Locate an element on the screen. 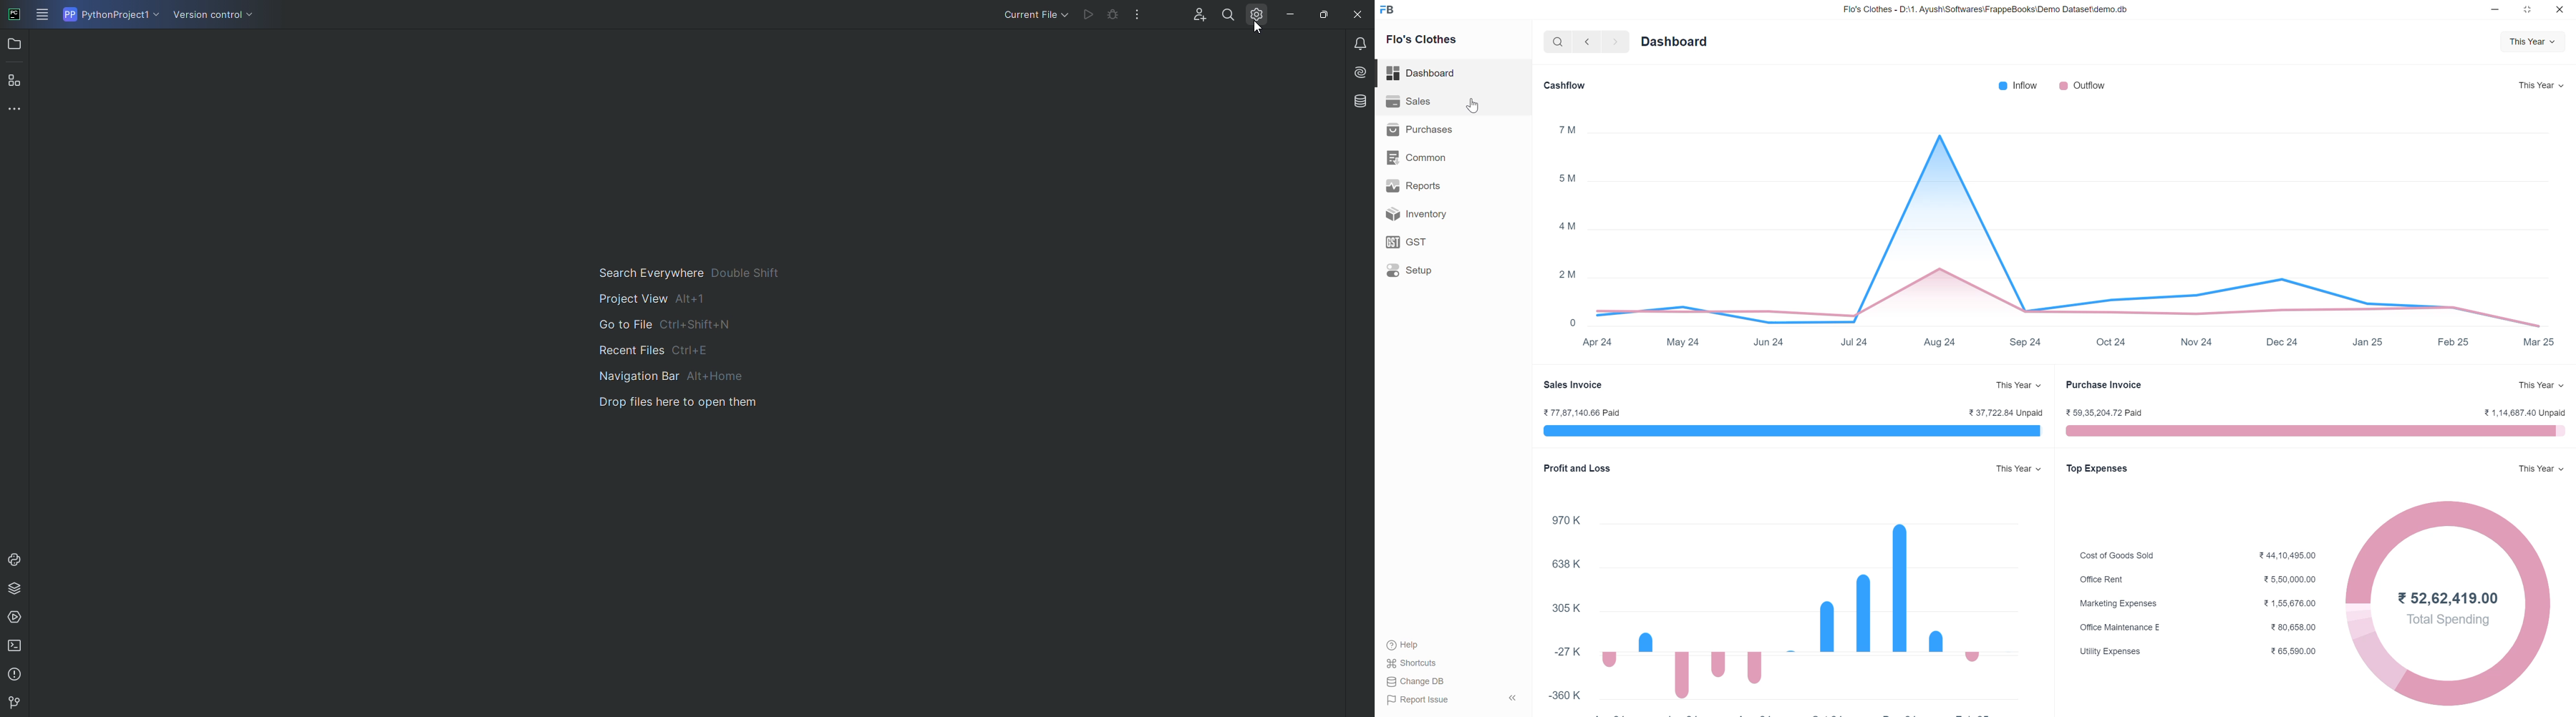 The width and height of the screenshot is (2576, 728). This Year  is located at coordinates (2540, 384).